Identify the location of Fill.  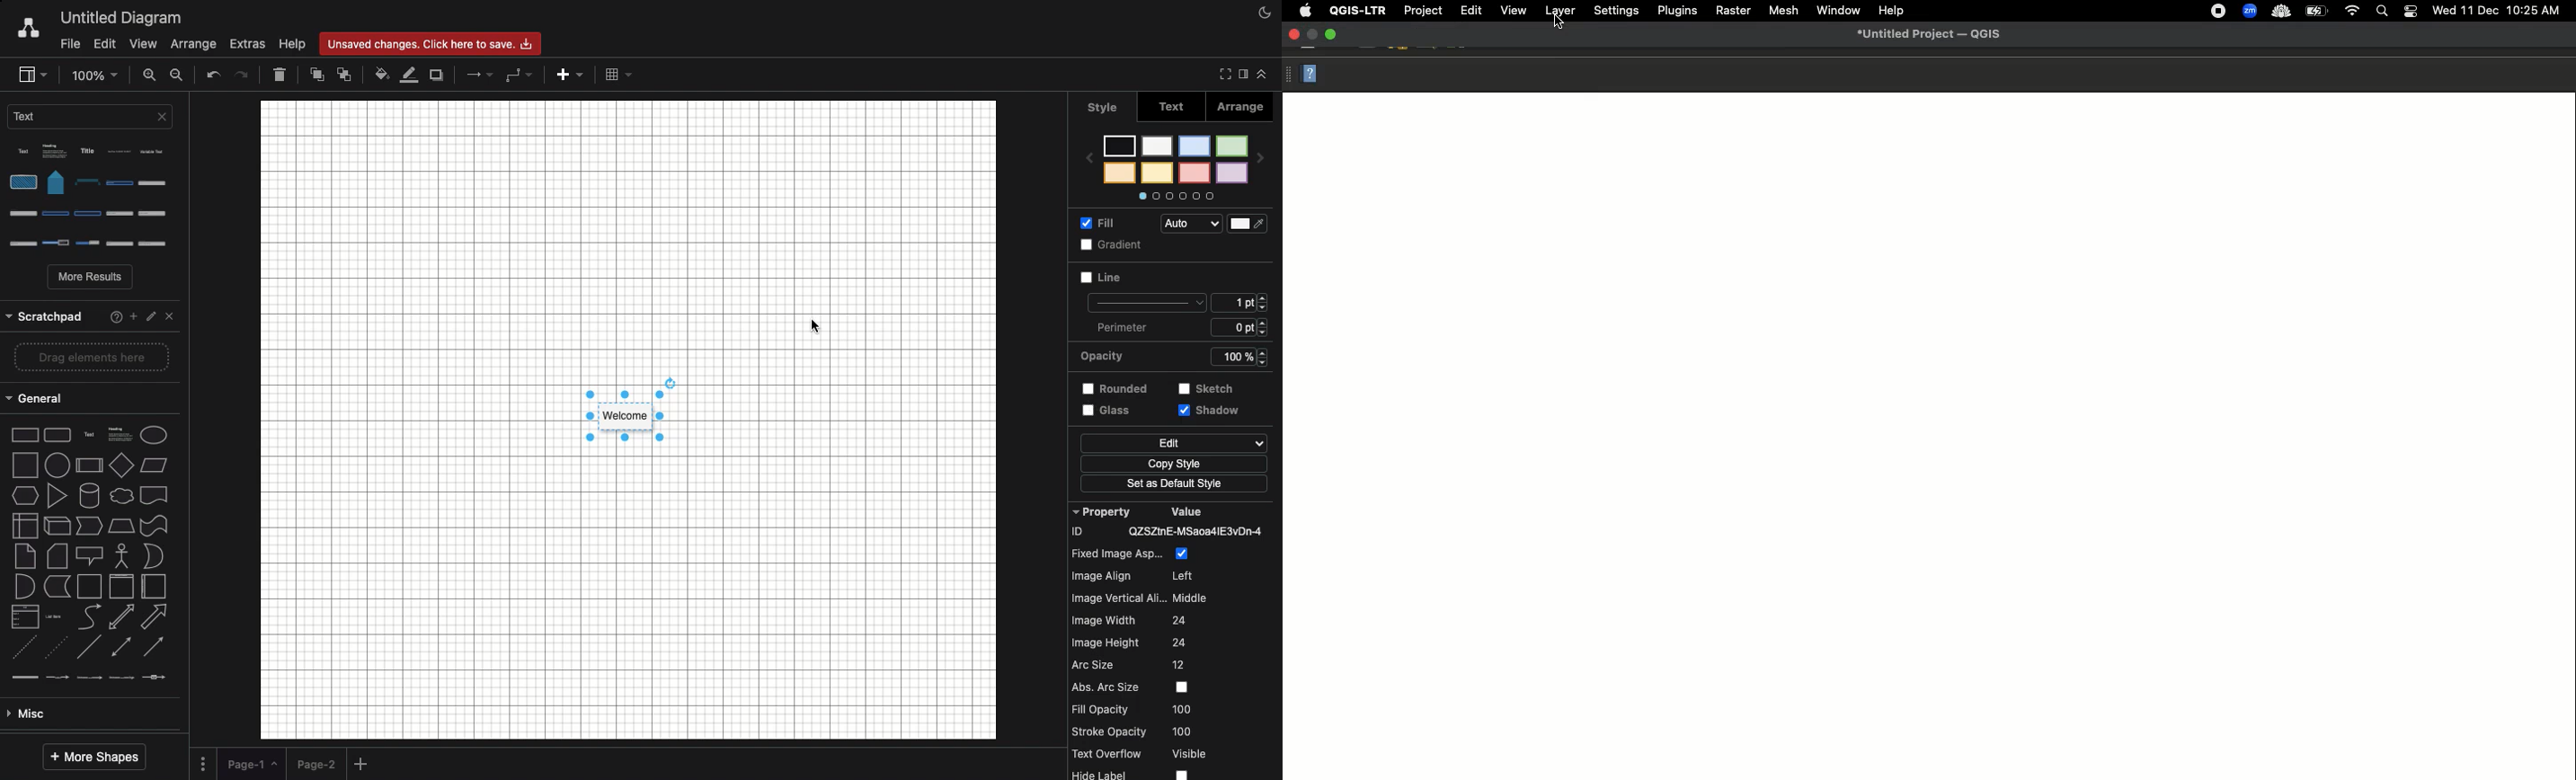
(1108, 226).